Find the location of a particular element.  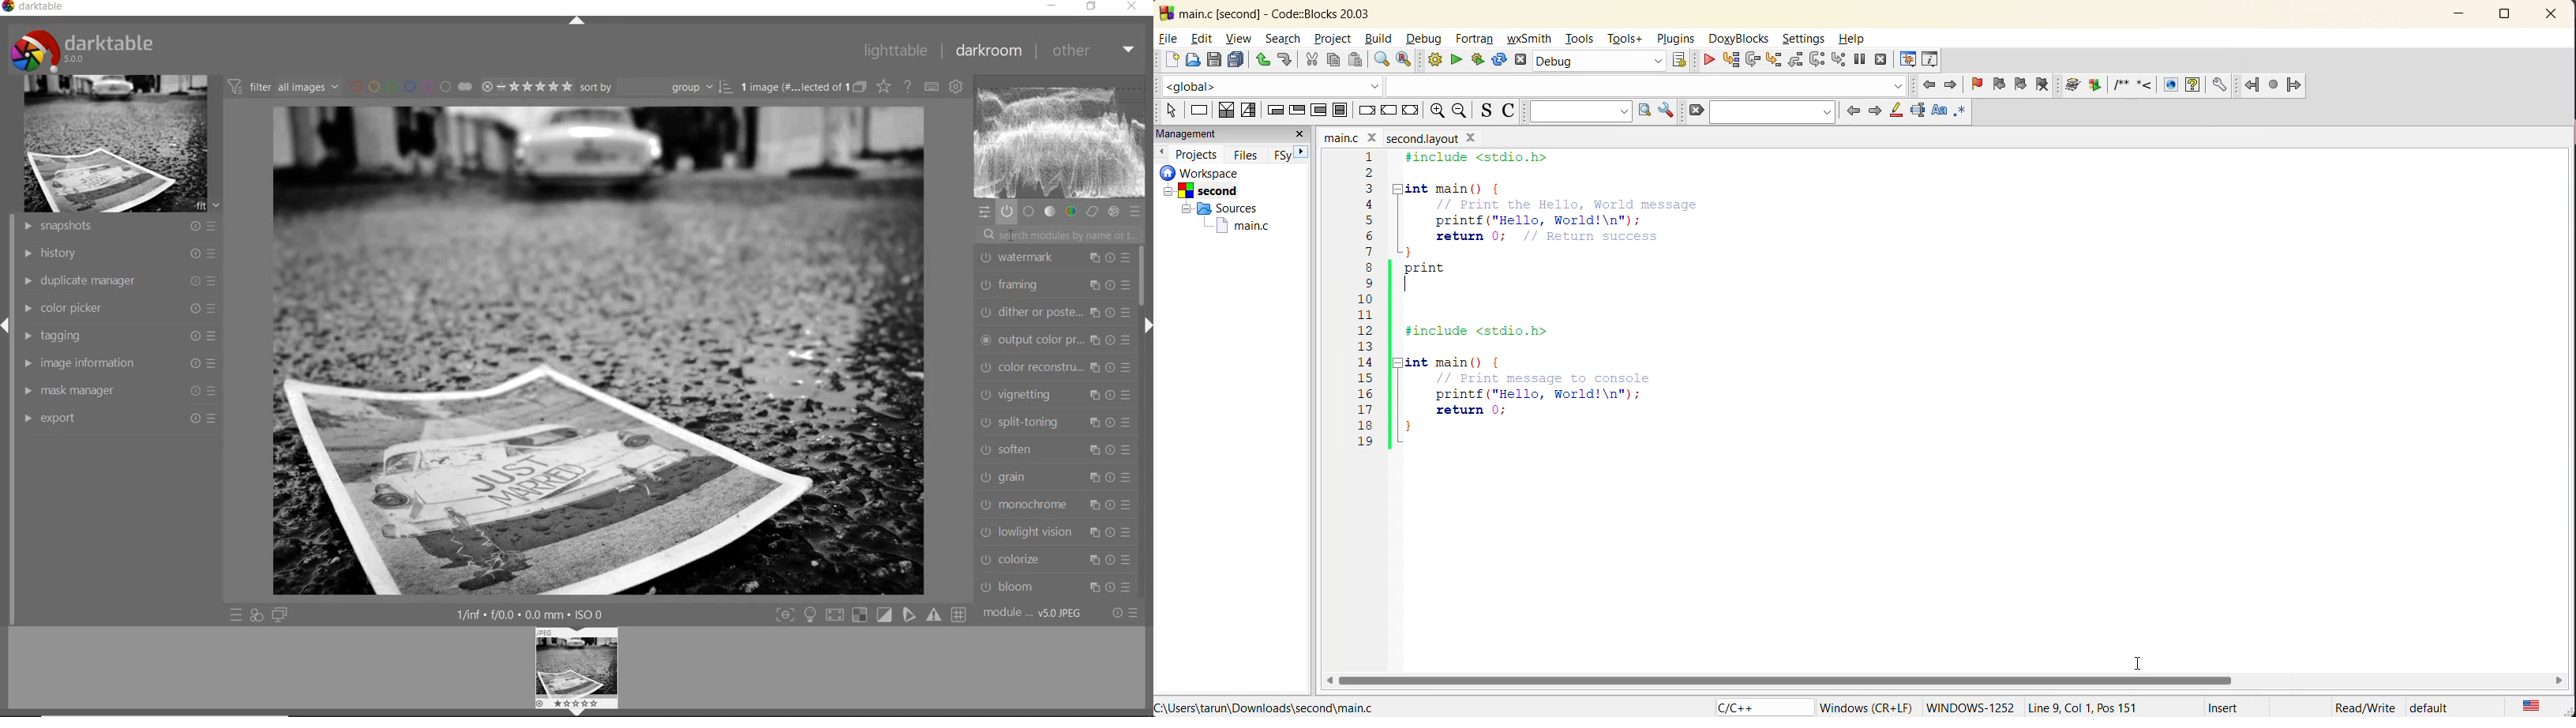

language is located at coordinates (1760, 706).